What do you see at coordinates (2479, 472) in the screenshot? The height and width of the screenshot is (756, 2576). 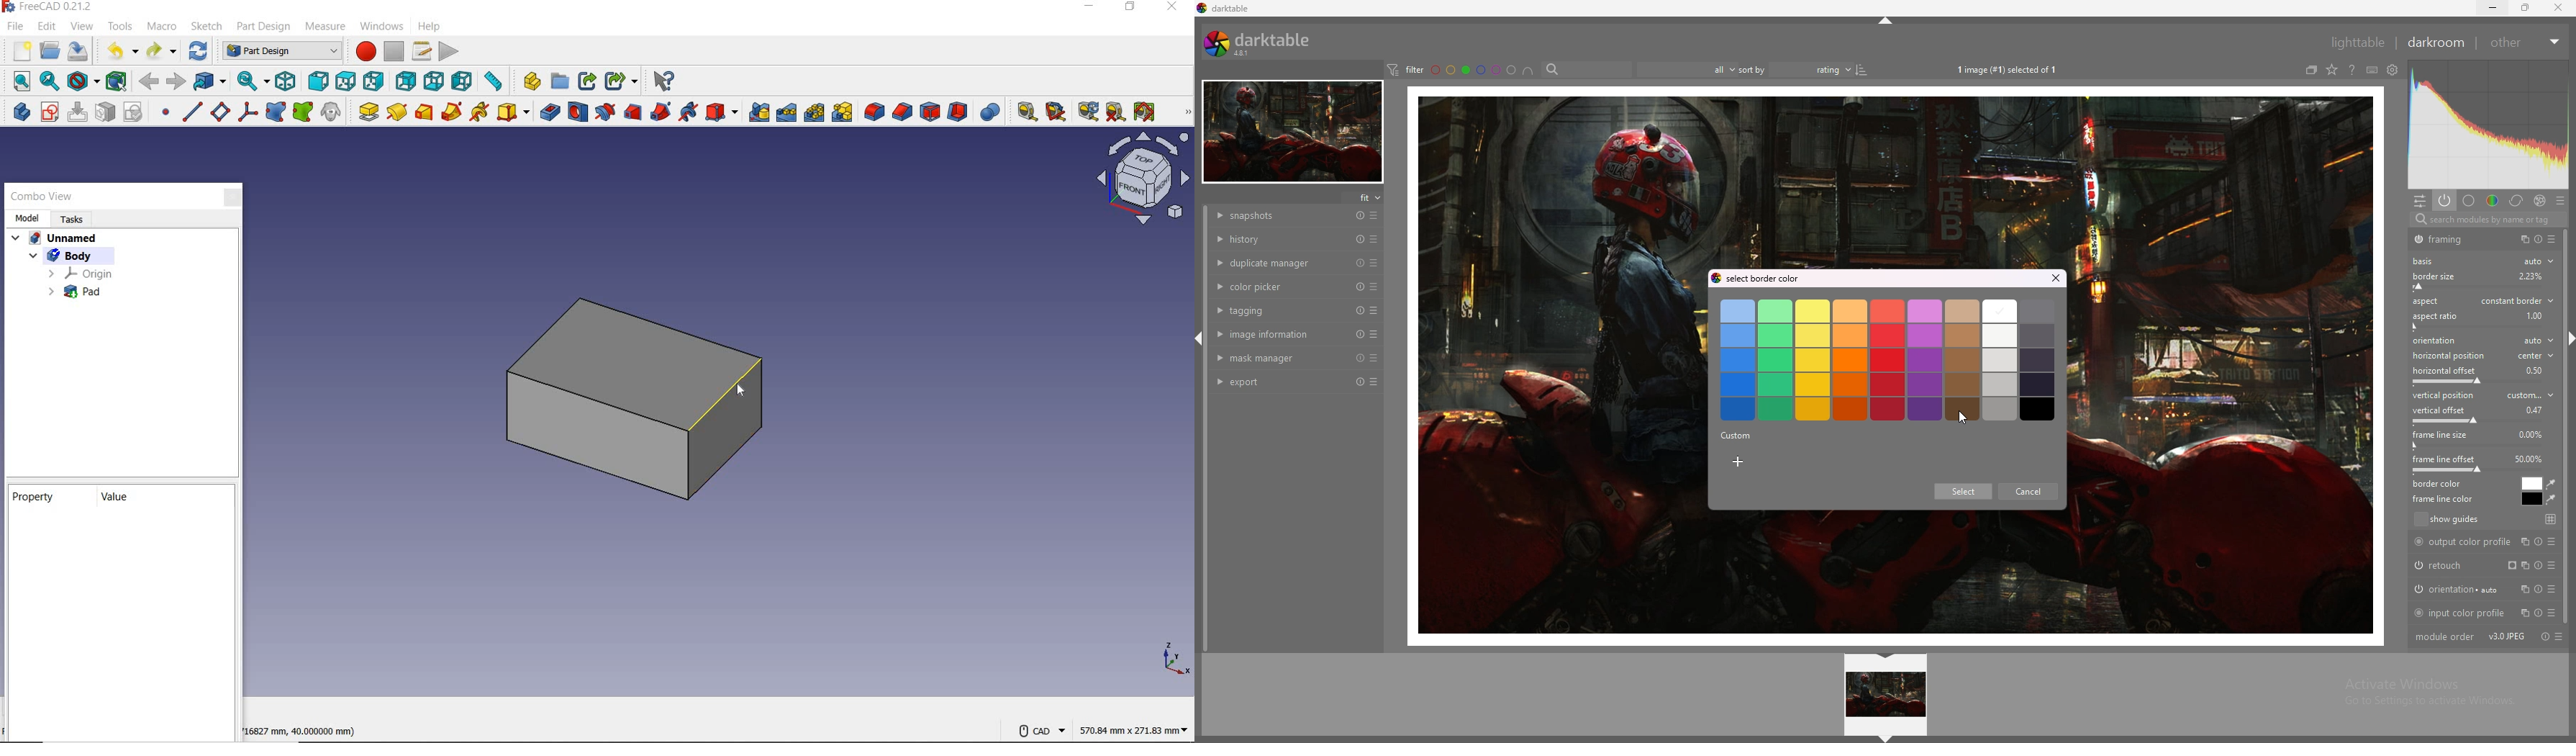 I see `frame line offset bar` at bounding box center [2479, 472].